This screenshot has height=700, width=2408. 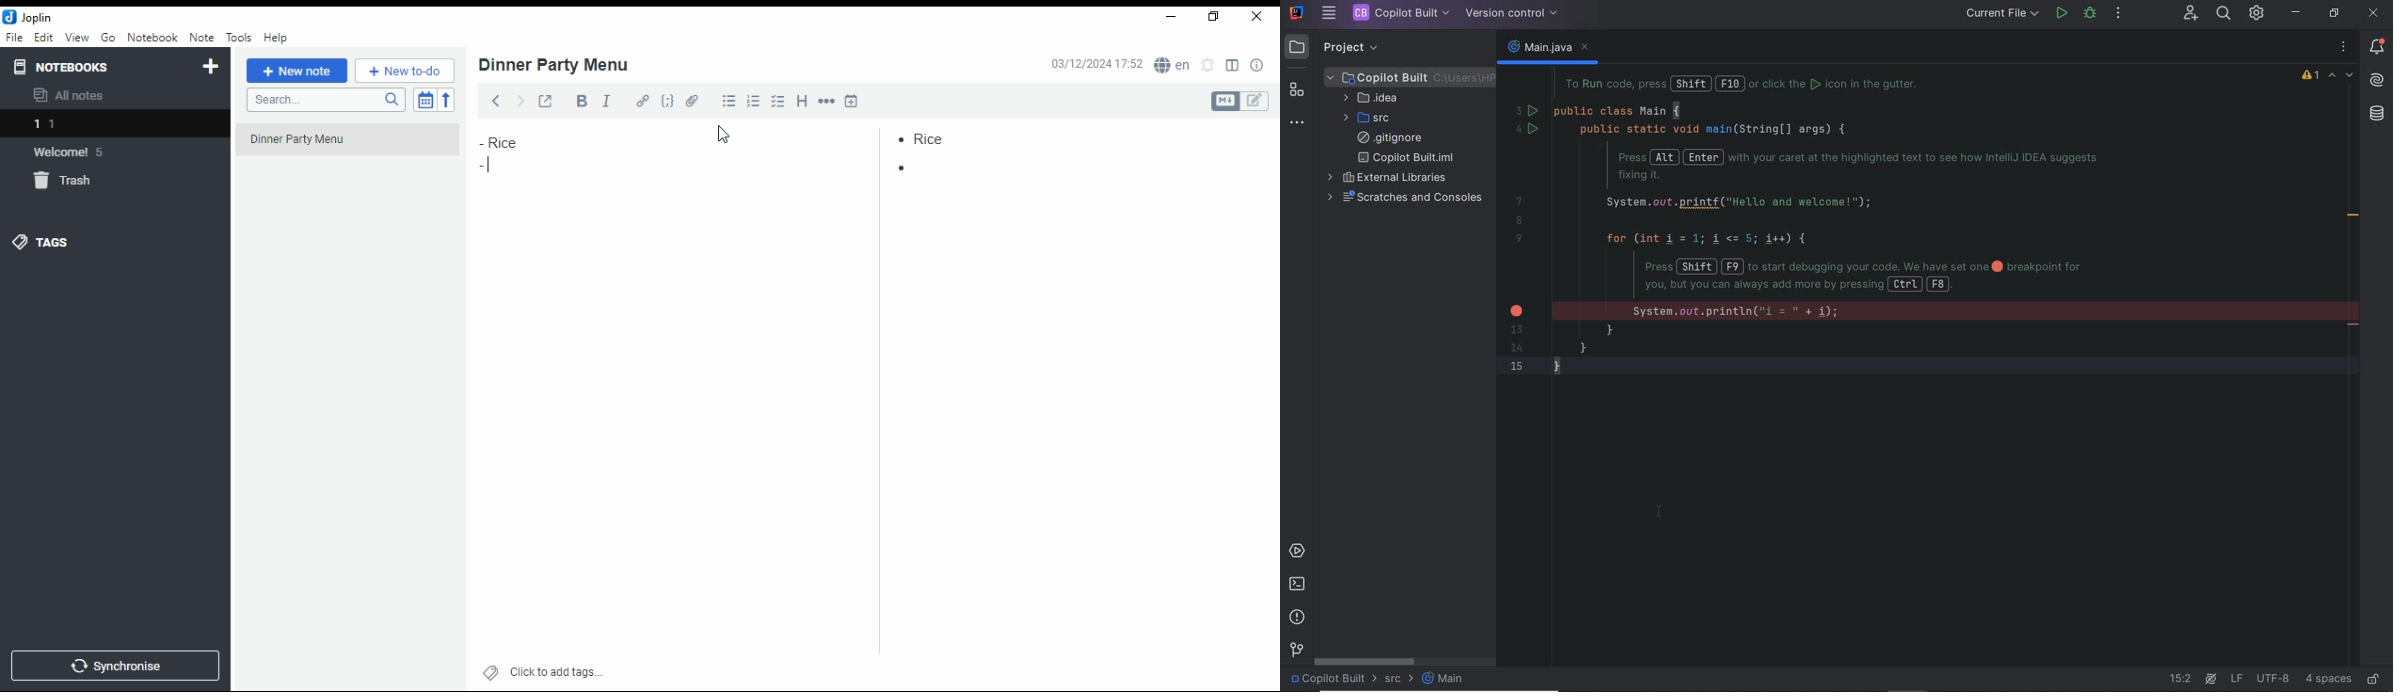 I want to click on dinner party menu, so click(x=555, y=65).